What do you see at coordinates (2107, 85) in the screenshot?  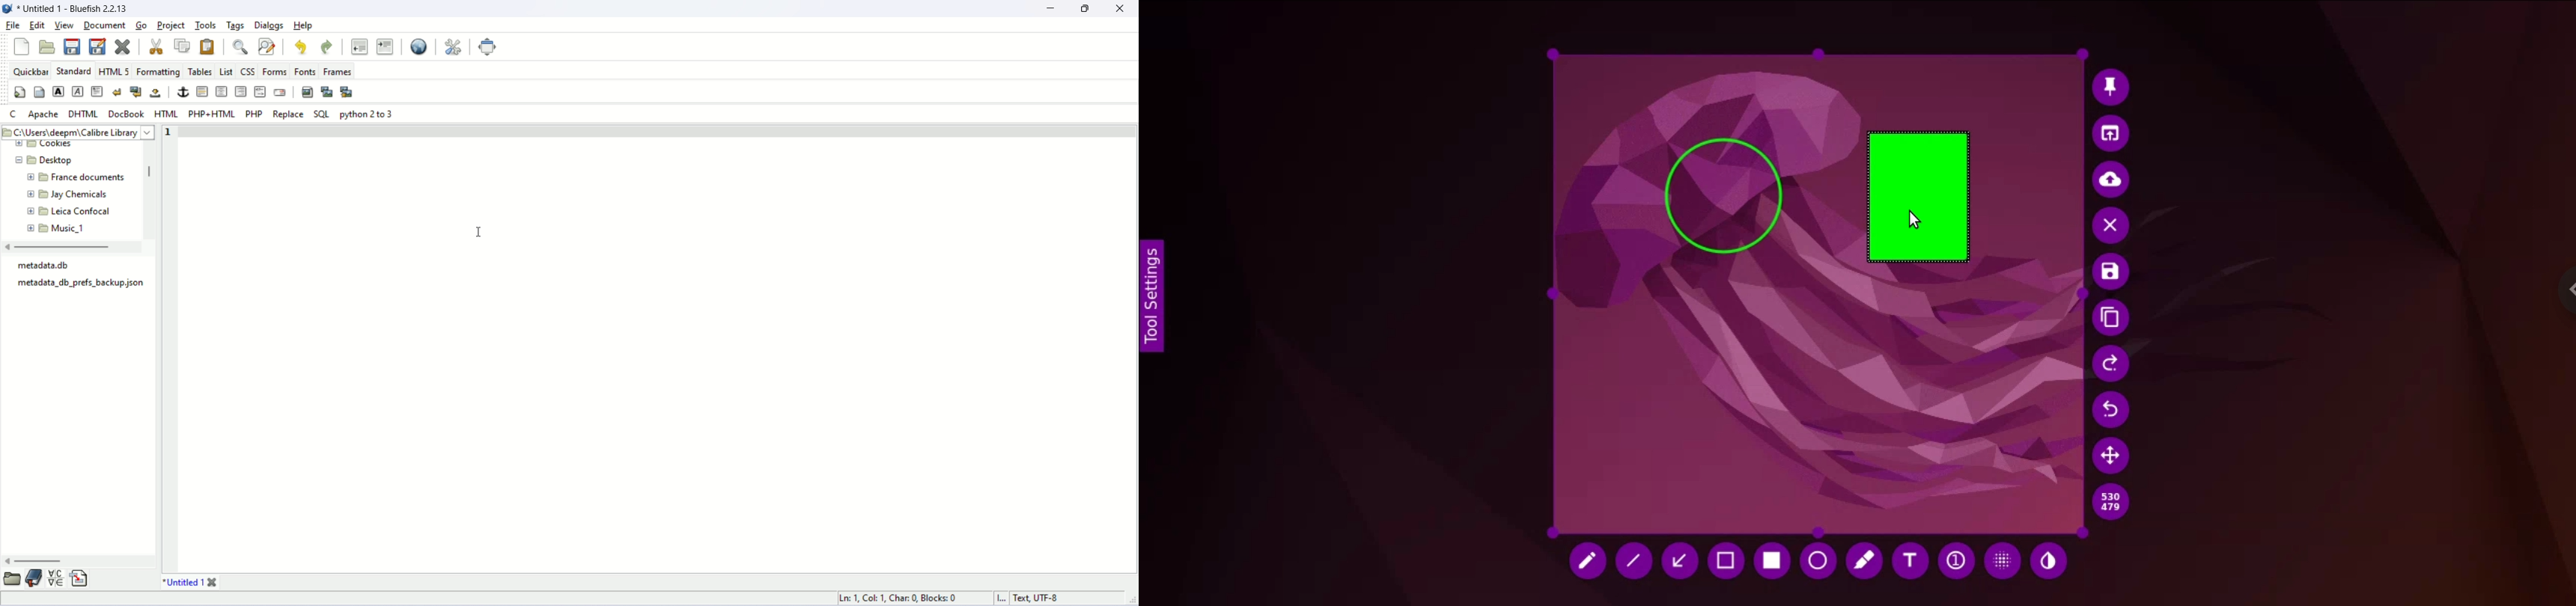 I see `pin image` at bounding box center [2107, 85].